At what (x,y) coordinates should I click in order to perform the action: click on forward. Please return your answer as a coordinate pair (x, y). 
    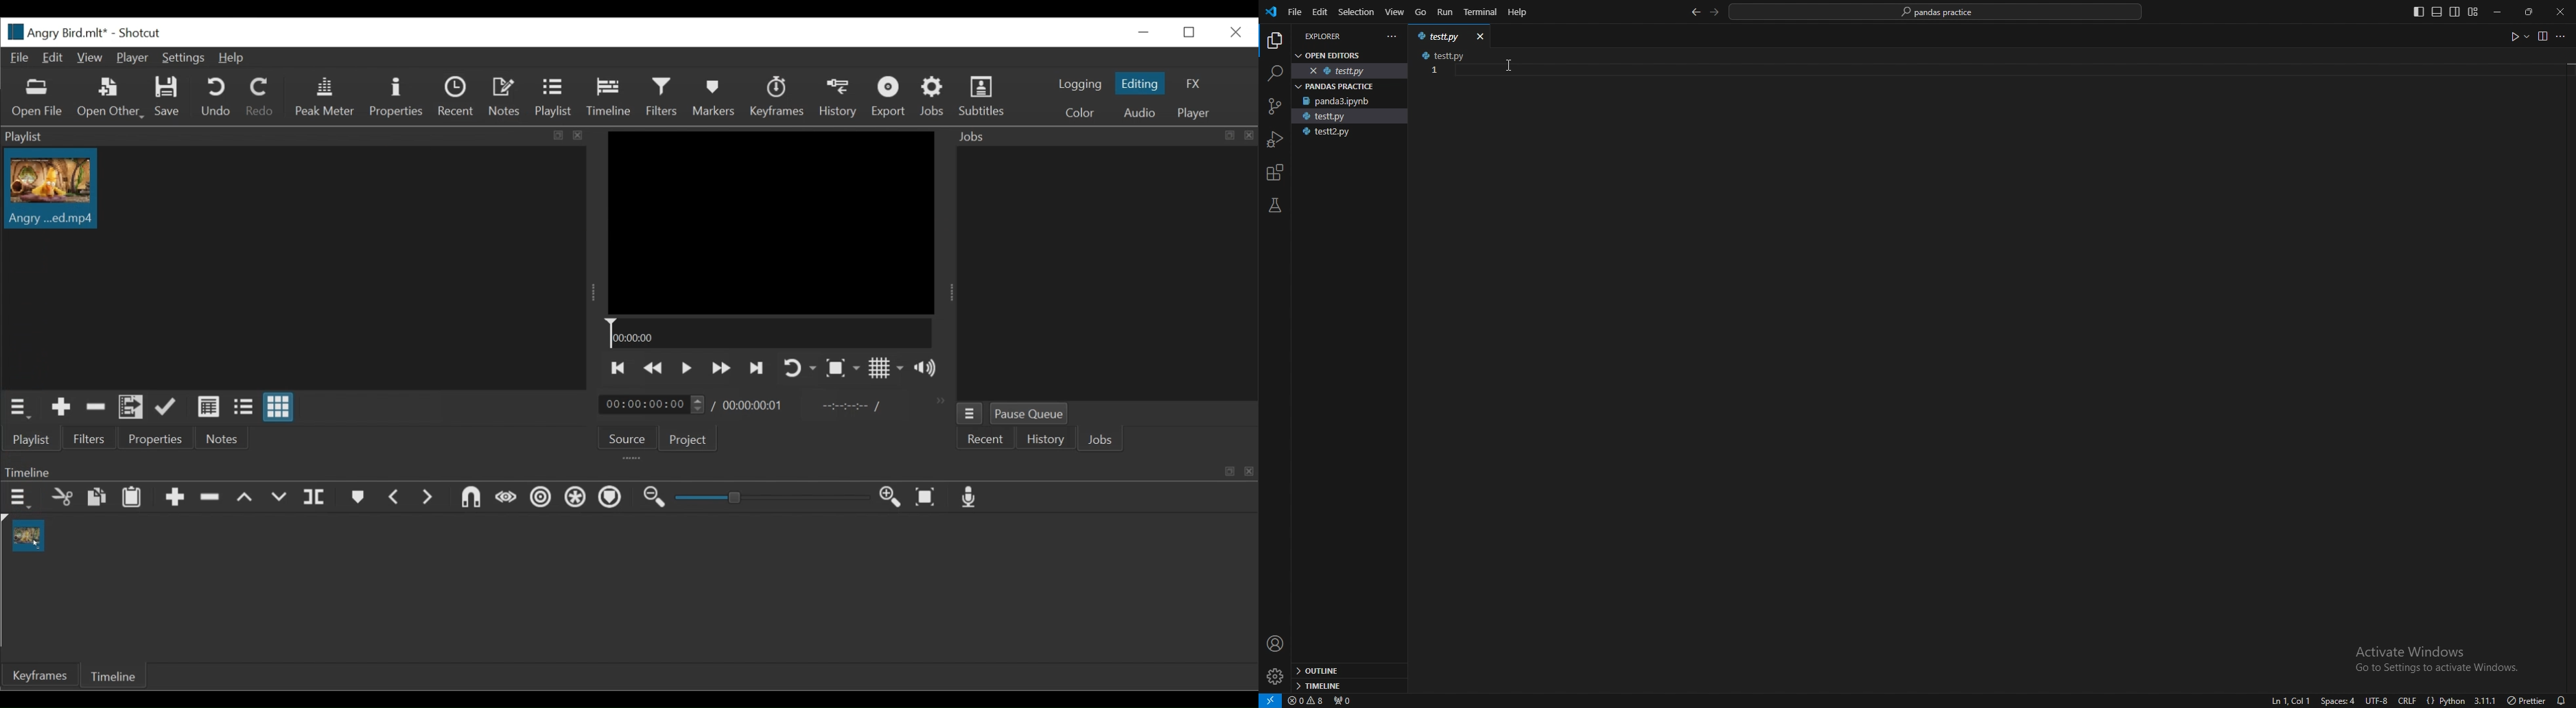
    Looking at the image, I should click on (1715, 12).